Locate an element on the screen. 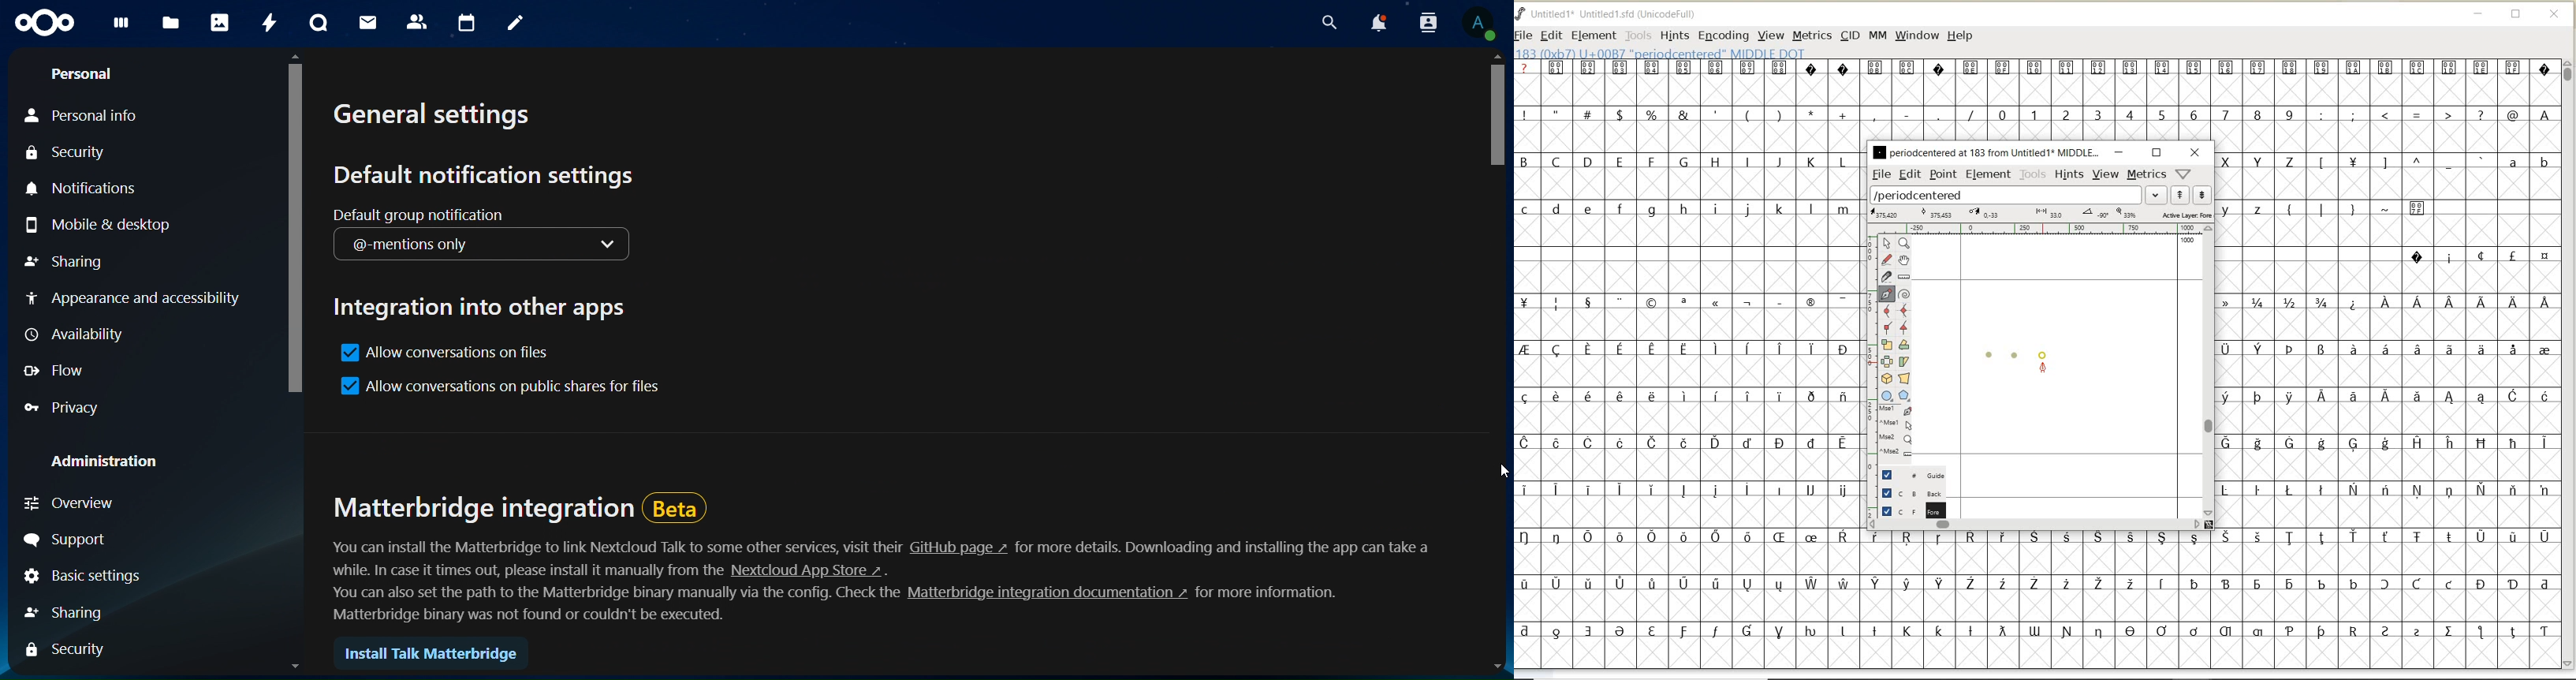 This screenshot has width=2576, height=700. dropdown is located at coordinates (615, 246).